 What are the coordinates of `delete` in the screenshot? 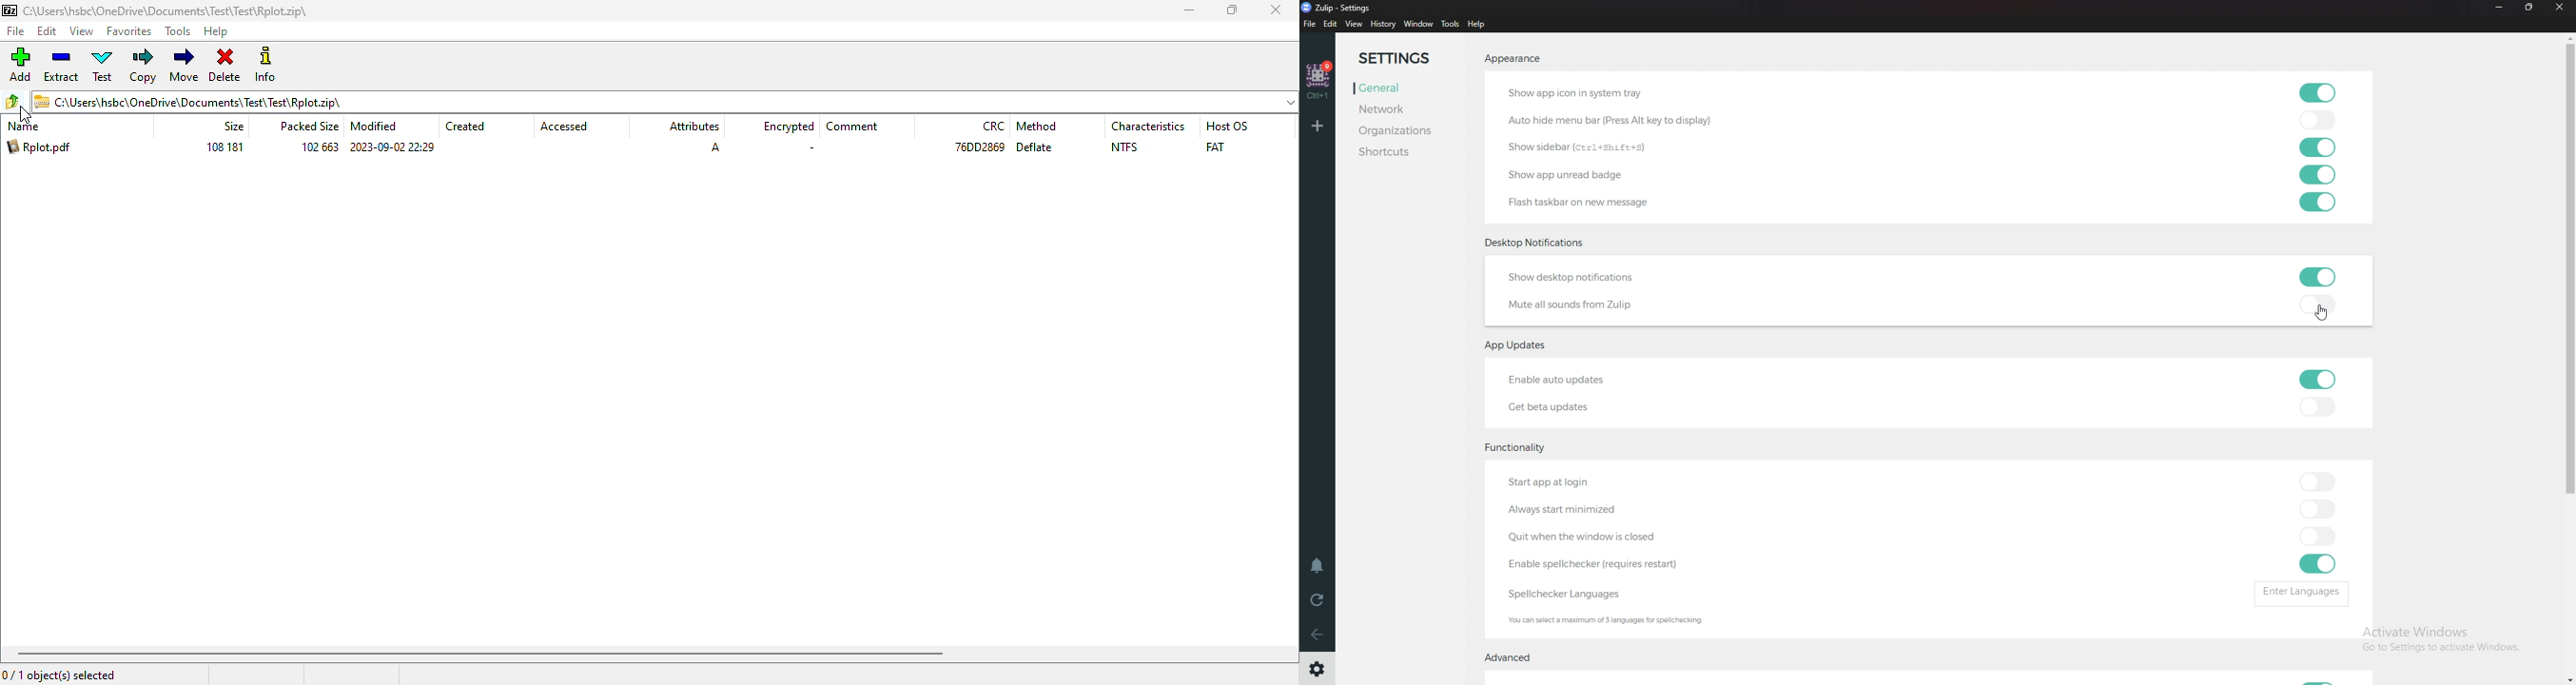 It's located at (224, 64).